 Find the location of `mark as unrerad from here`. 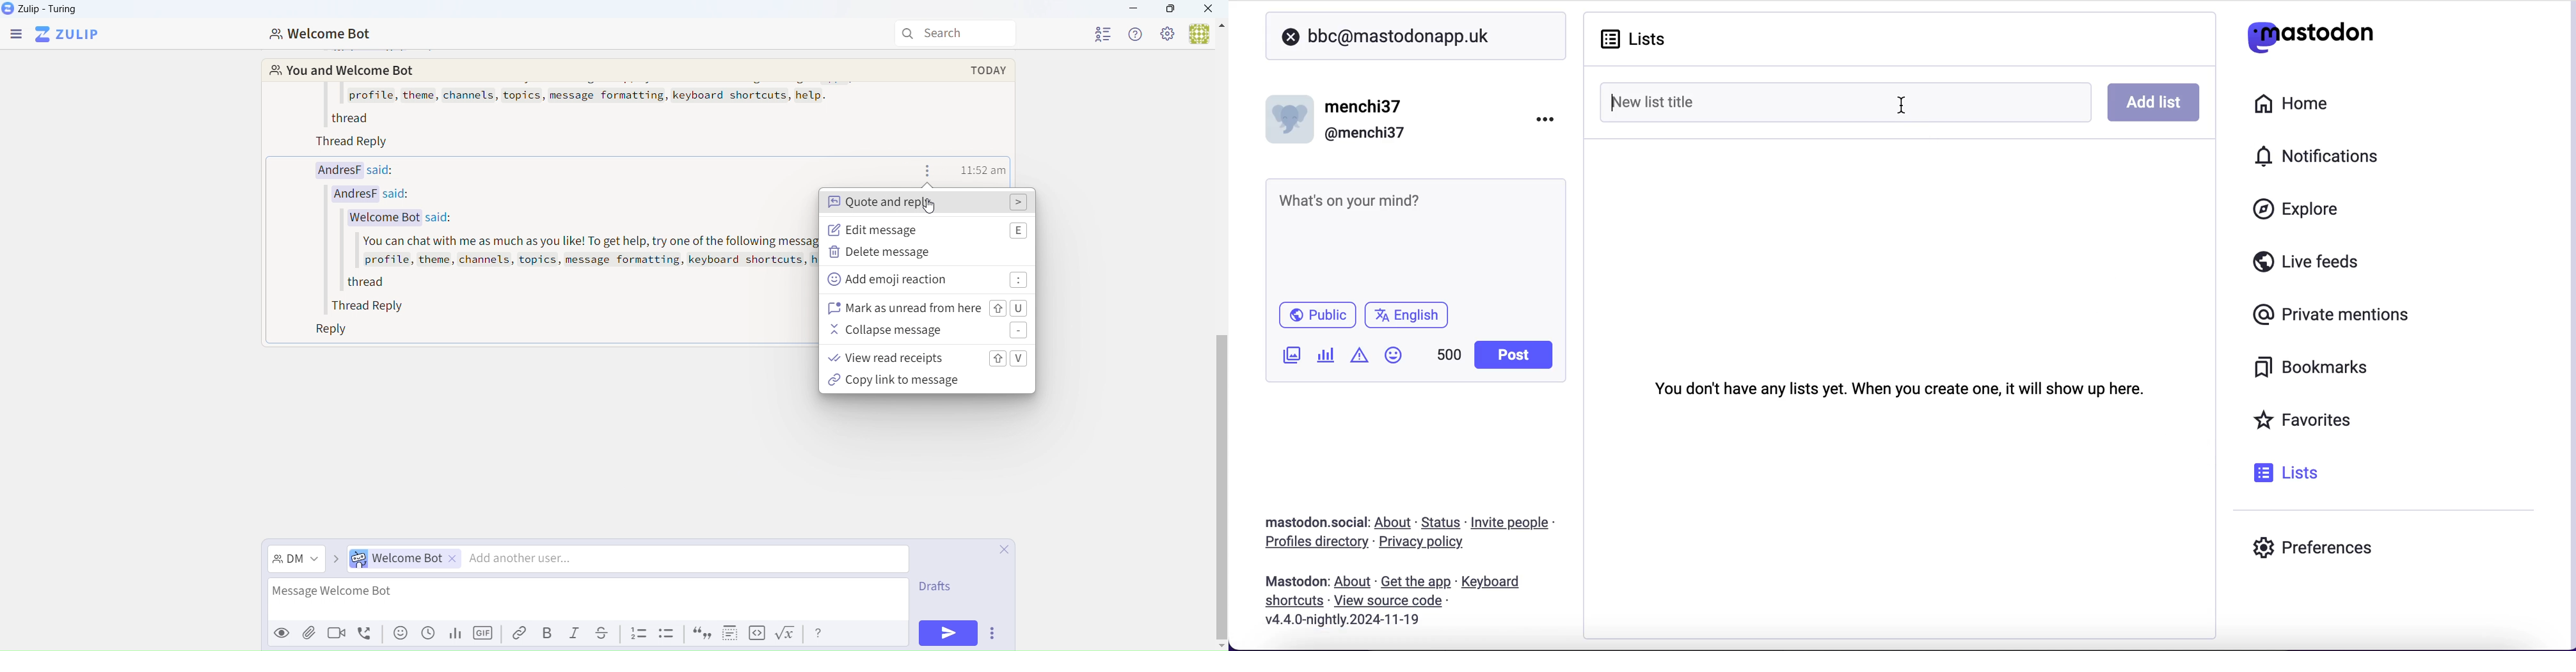

mark as unrerad from here is located at coordinates (928, 307).